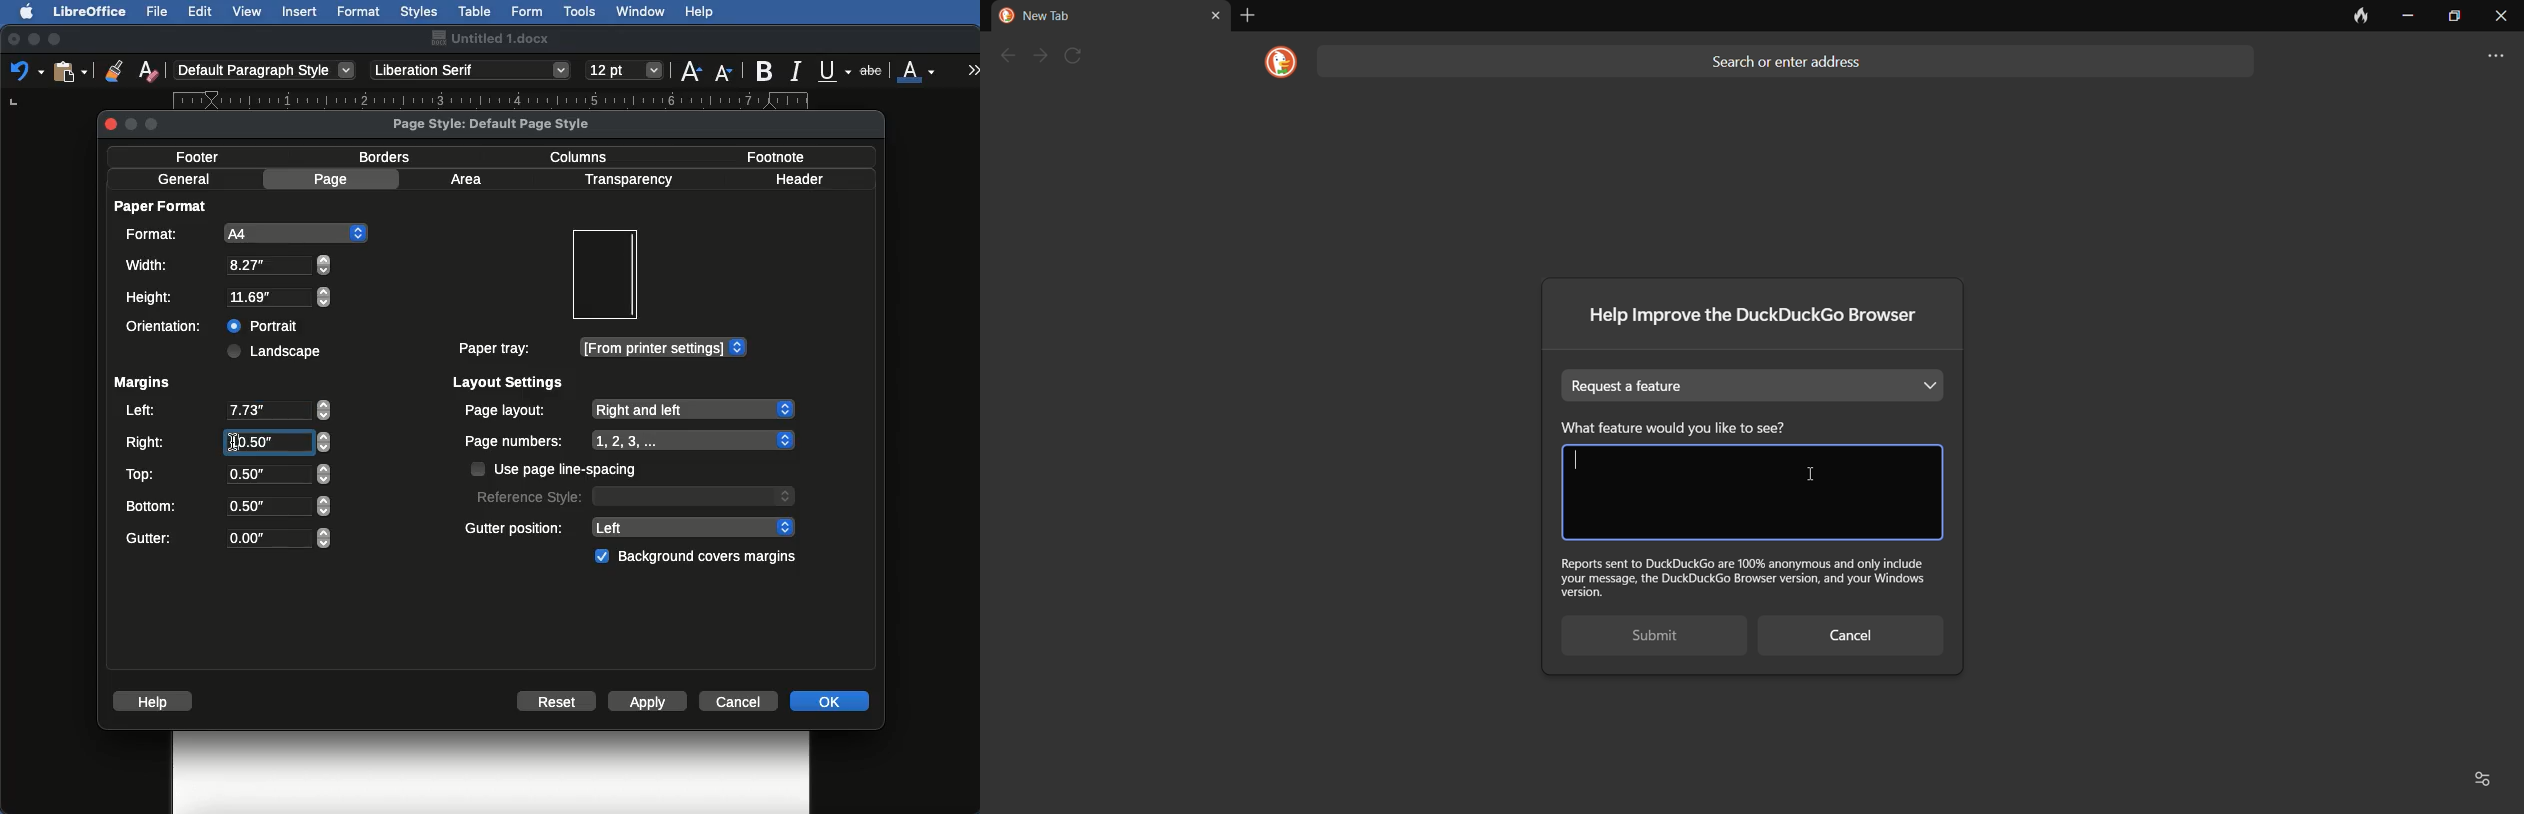  I want to click on Bold, so click(766, 71).